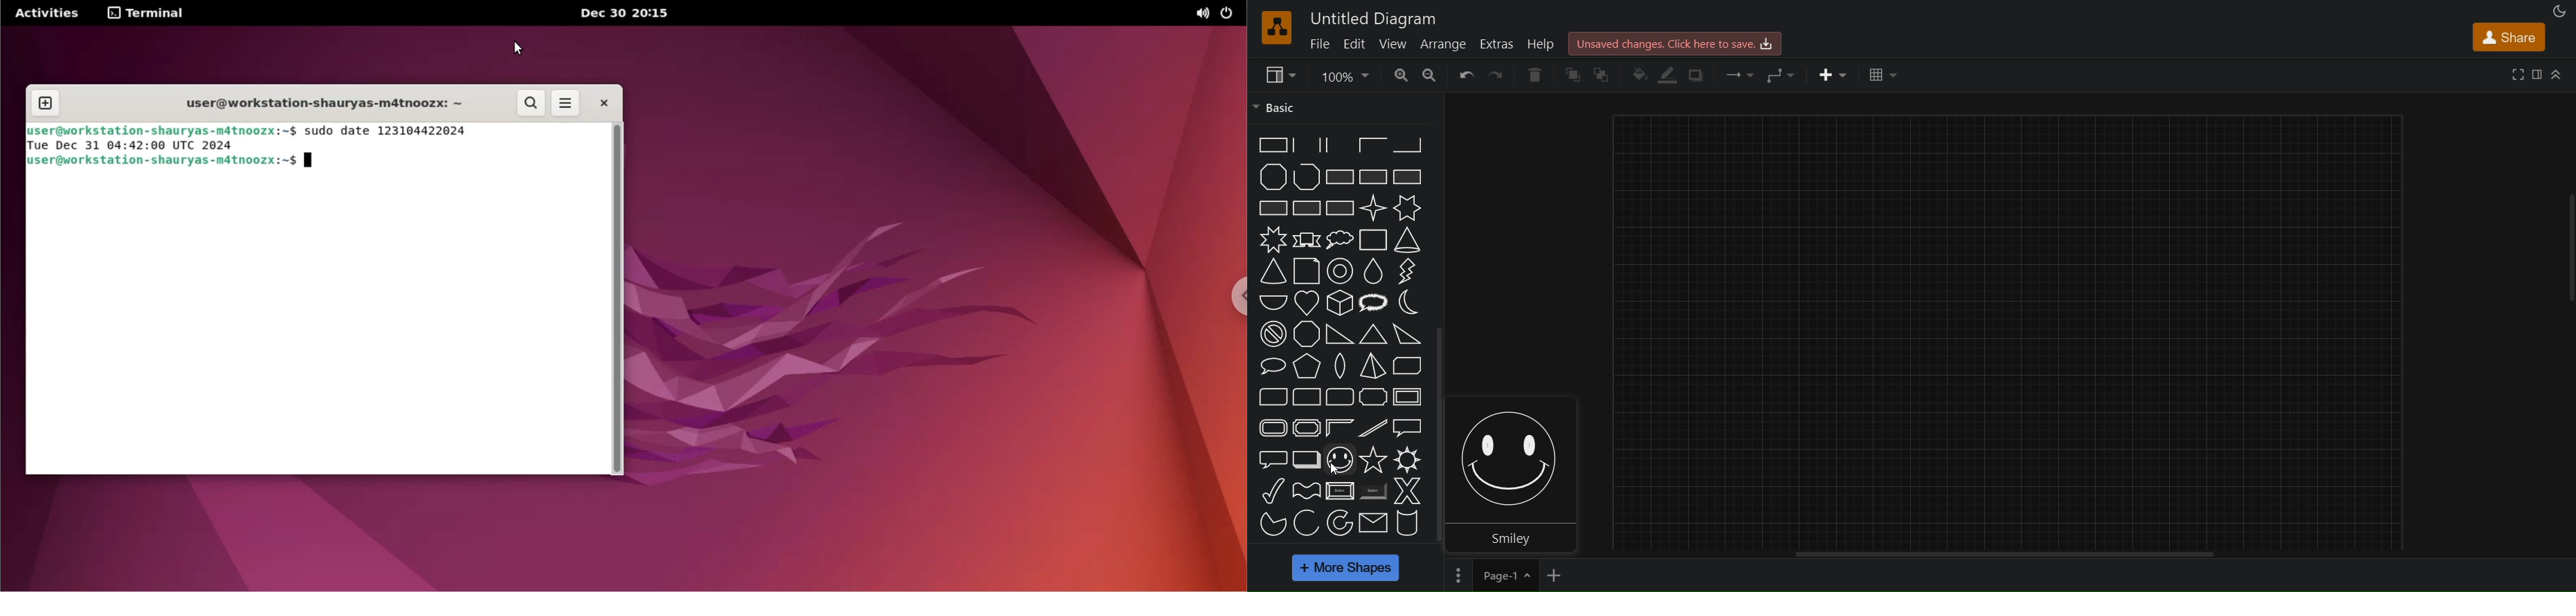 This screenshot has height=616, width=2576. What do you see at coordinates (1306, 145) in the screenshot?
I see `partial rectangle` at bounding box center [1306, 145].